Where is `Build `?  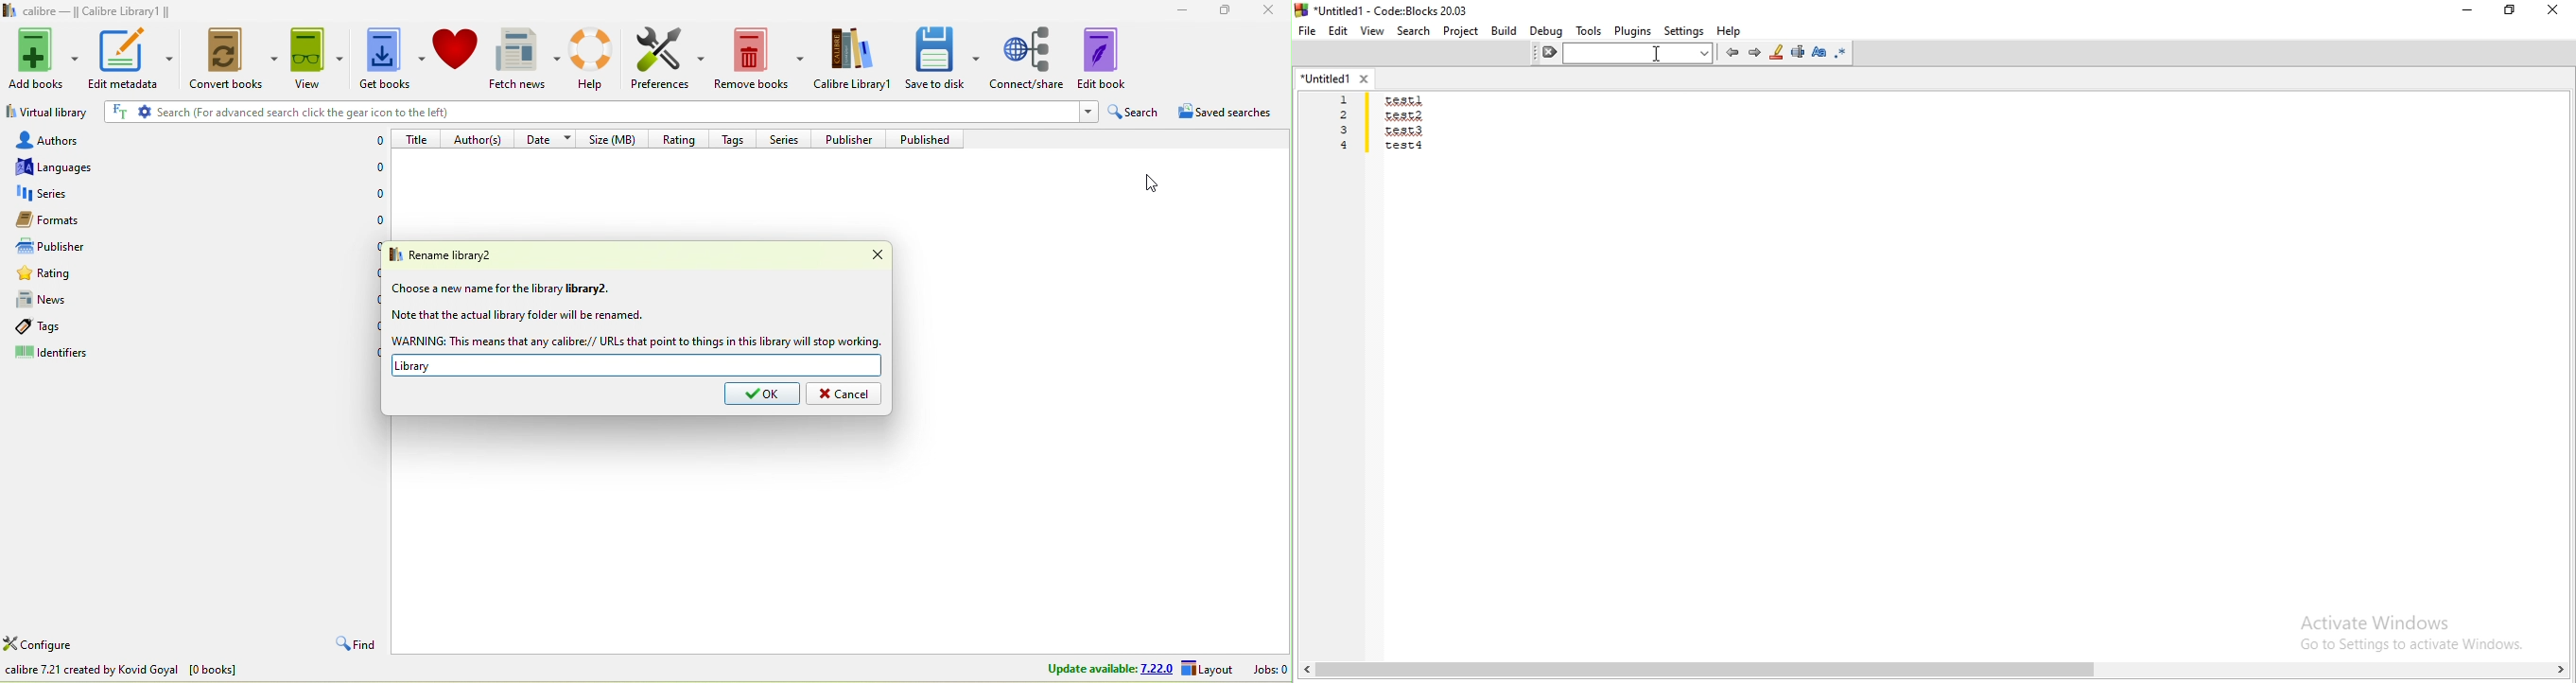
Build  is located at coordinates (1503, 30).